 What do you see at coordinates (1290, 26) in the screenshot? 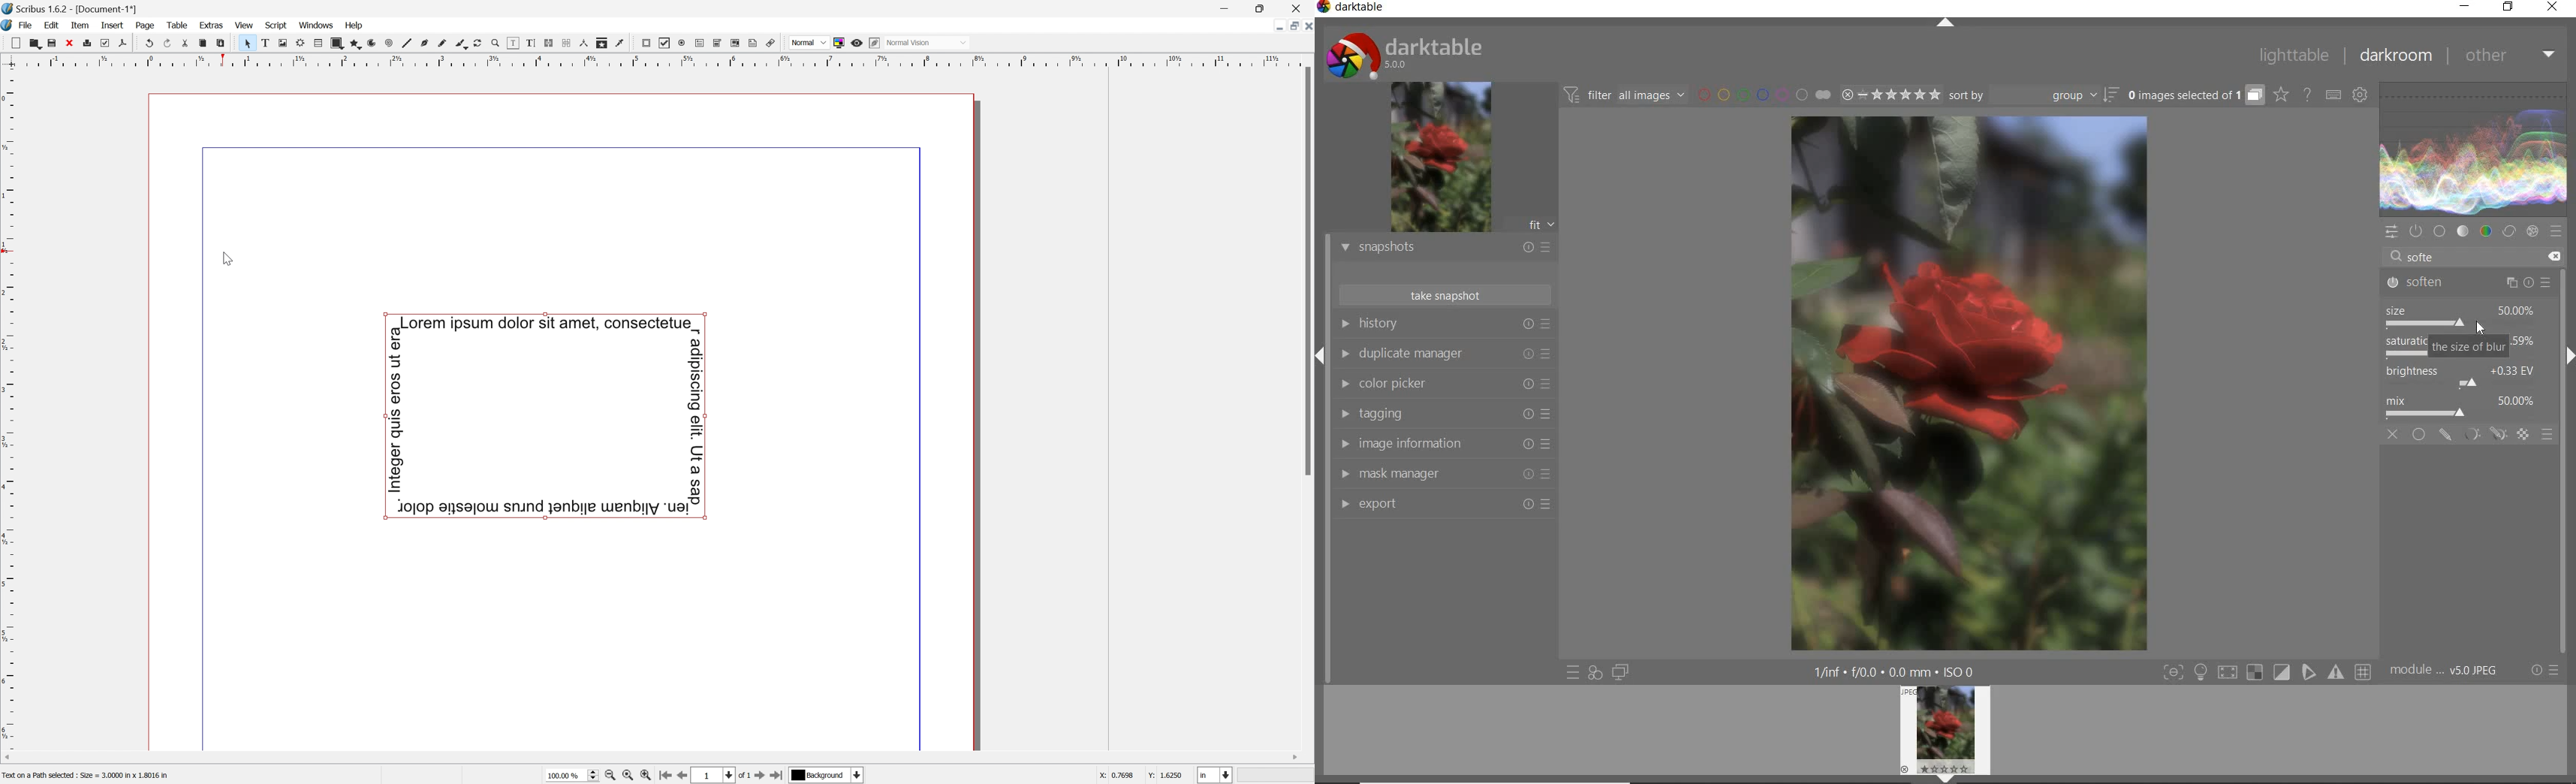
I see `Restore down` at bounding box center [1290, 26].